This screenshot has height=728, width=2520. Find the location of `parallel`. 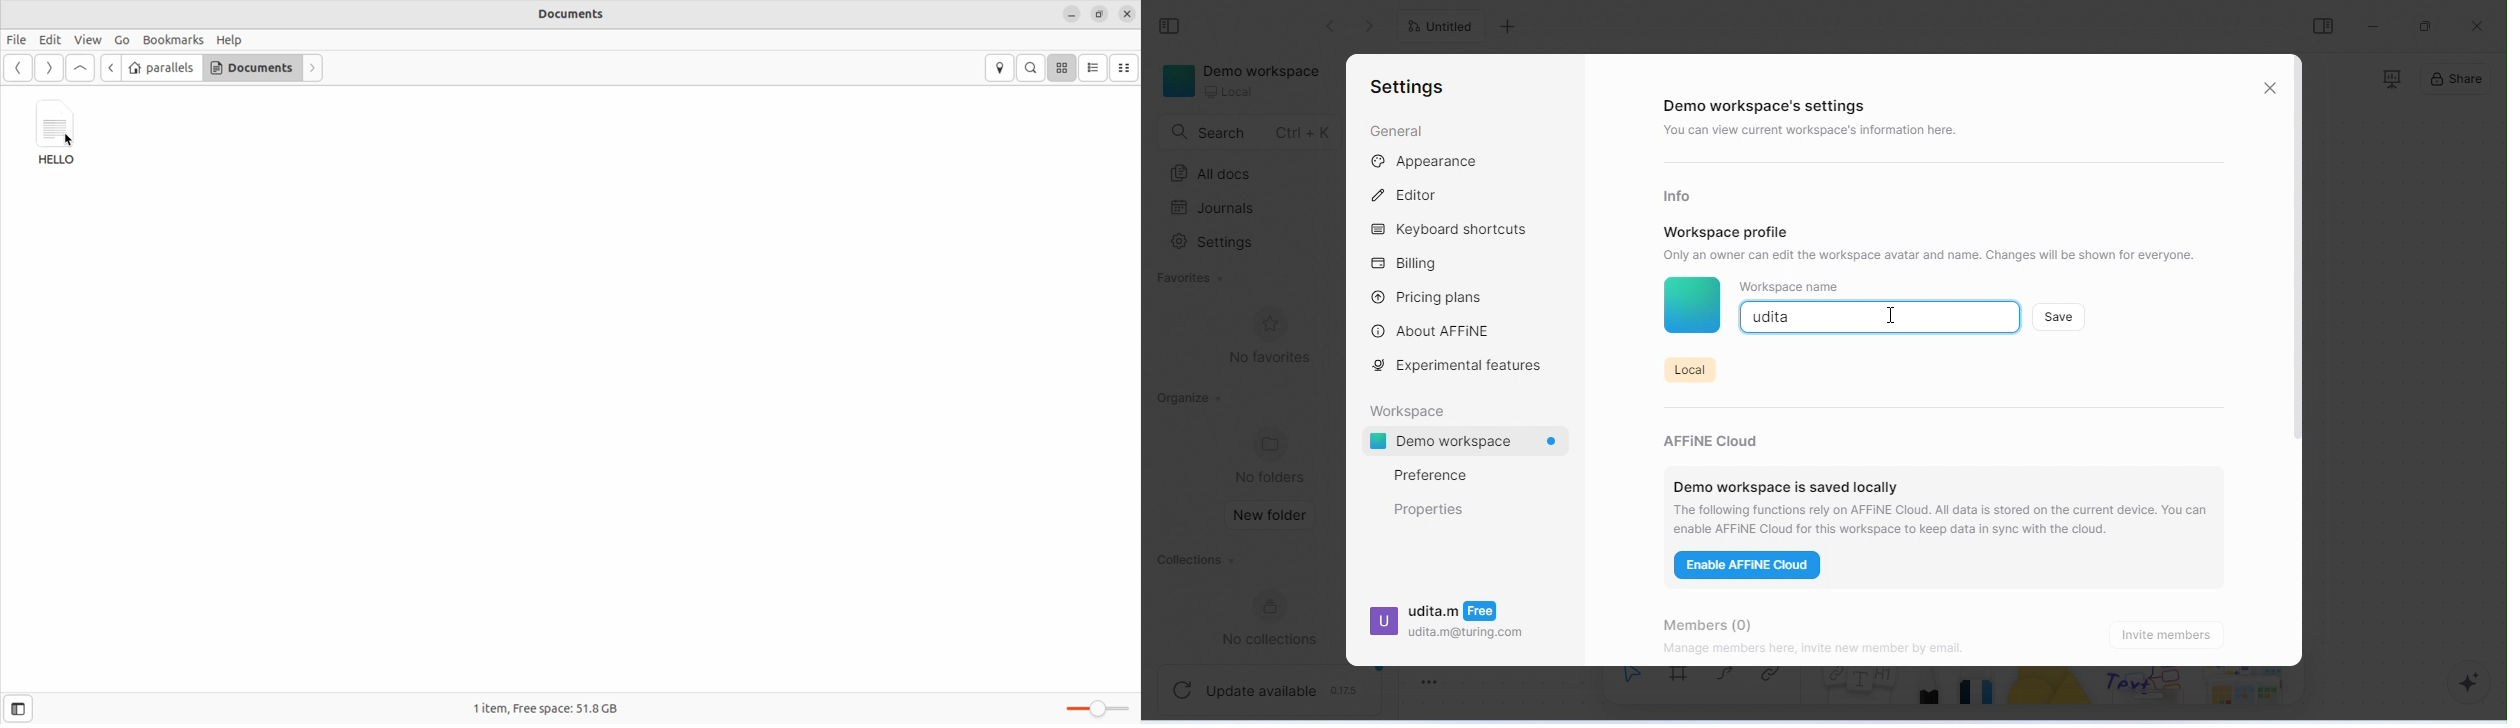

parallel is located at coordinates (163, 67).